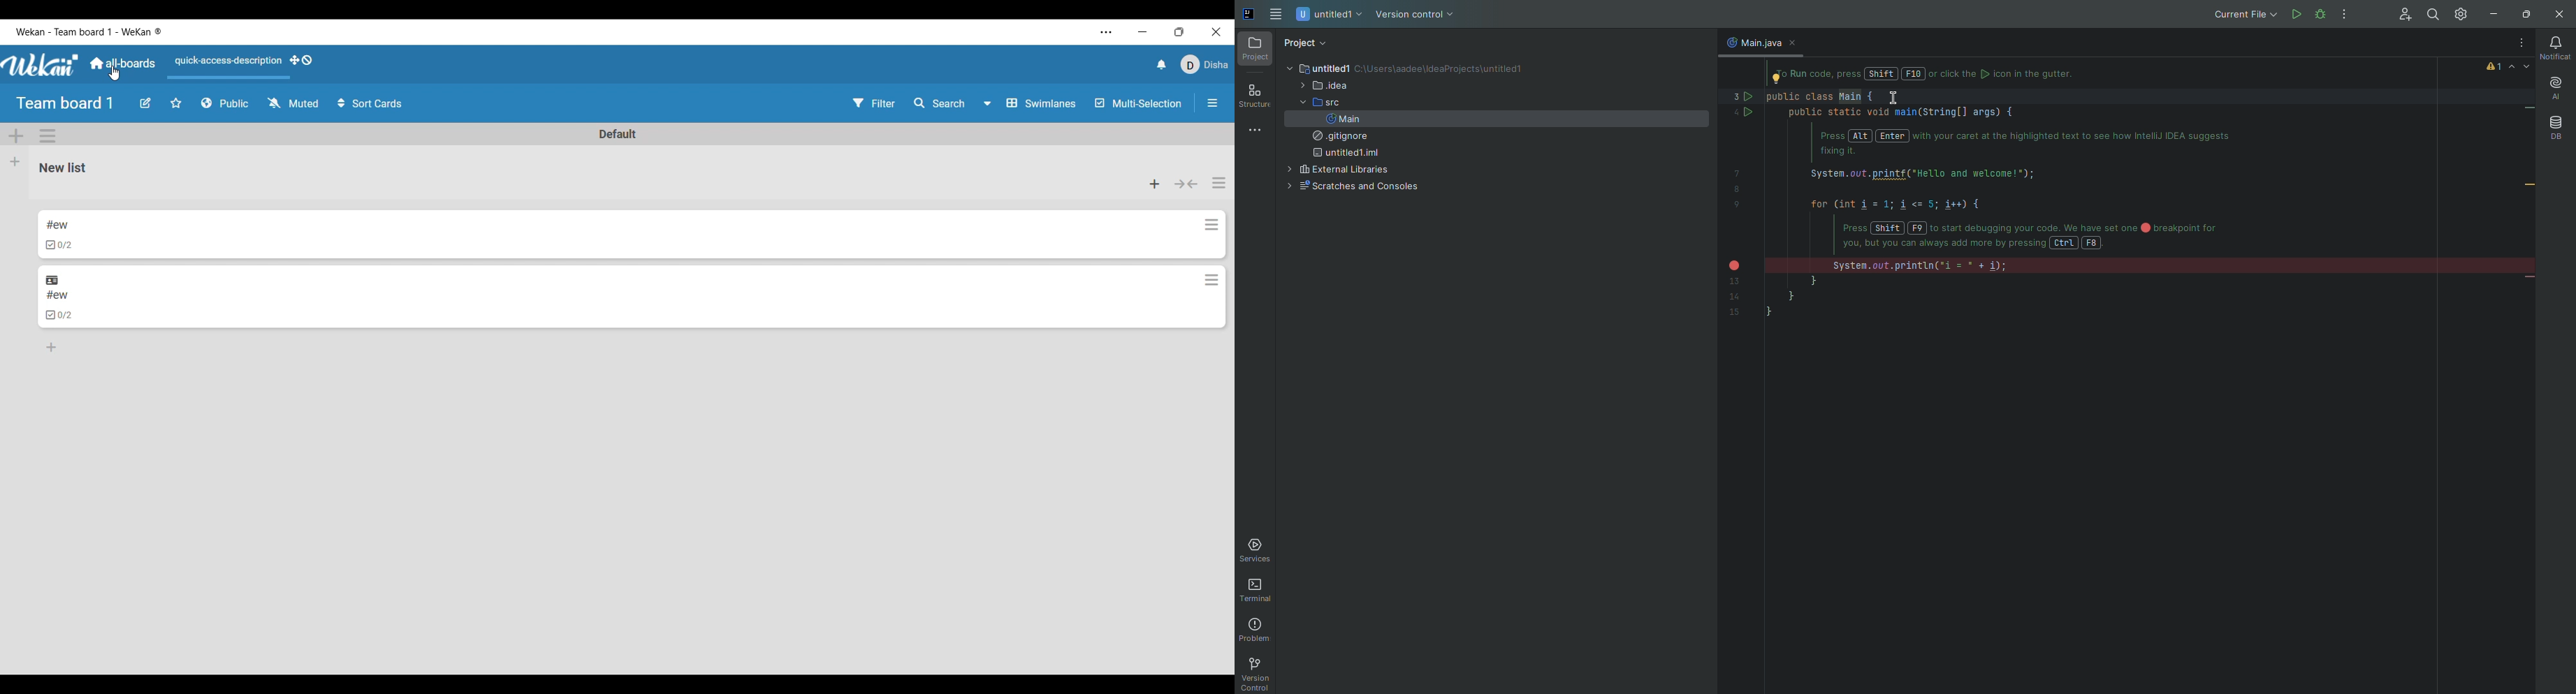  What do you see at coordinates (1186, 184) in the screenshot?
I see `Collapse` at bounding box center [1186, 184].